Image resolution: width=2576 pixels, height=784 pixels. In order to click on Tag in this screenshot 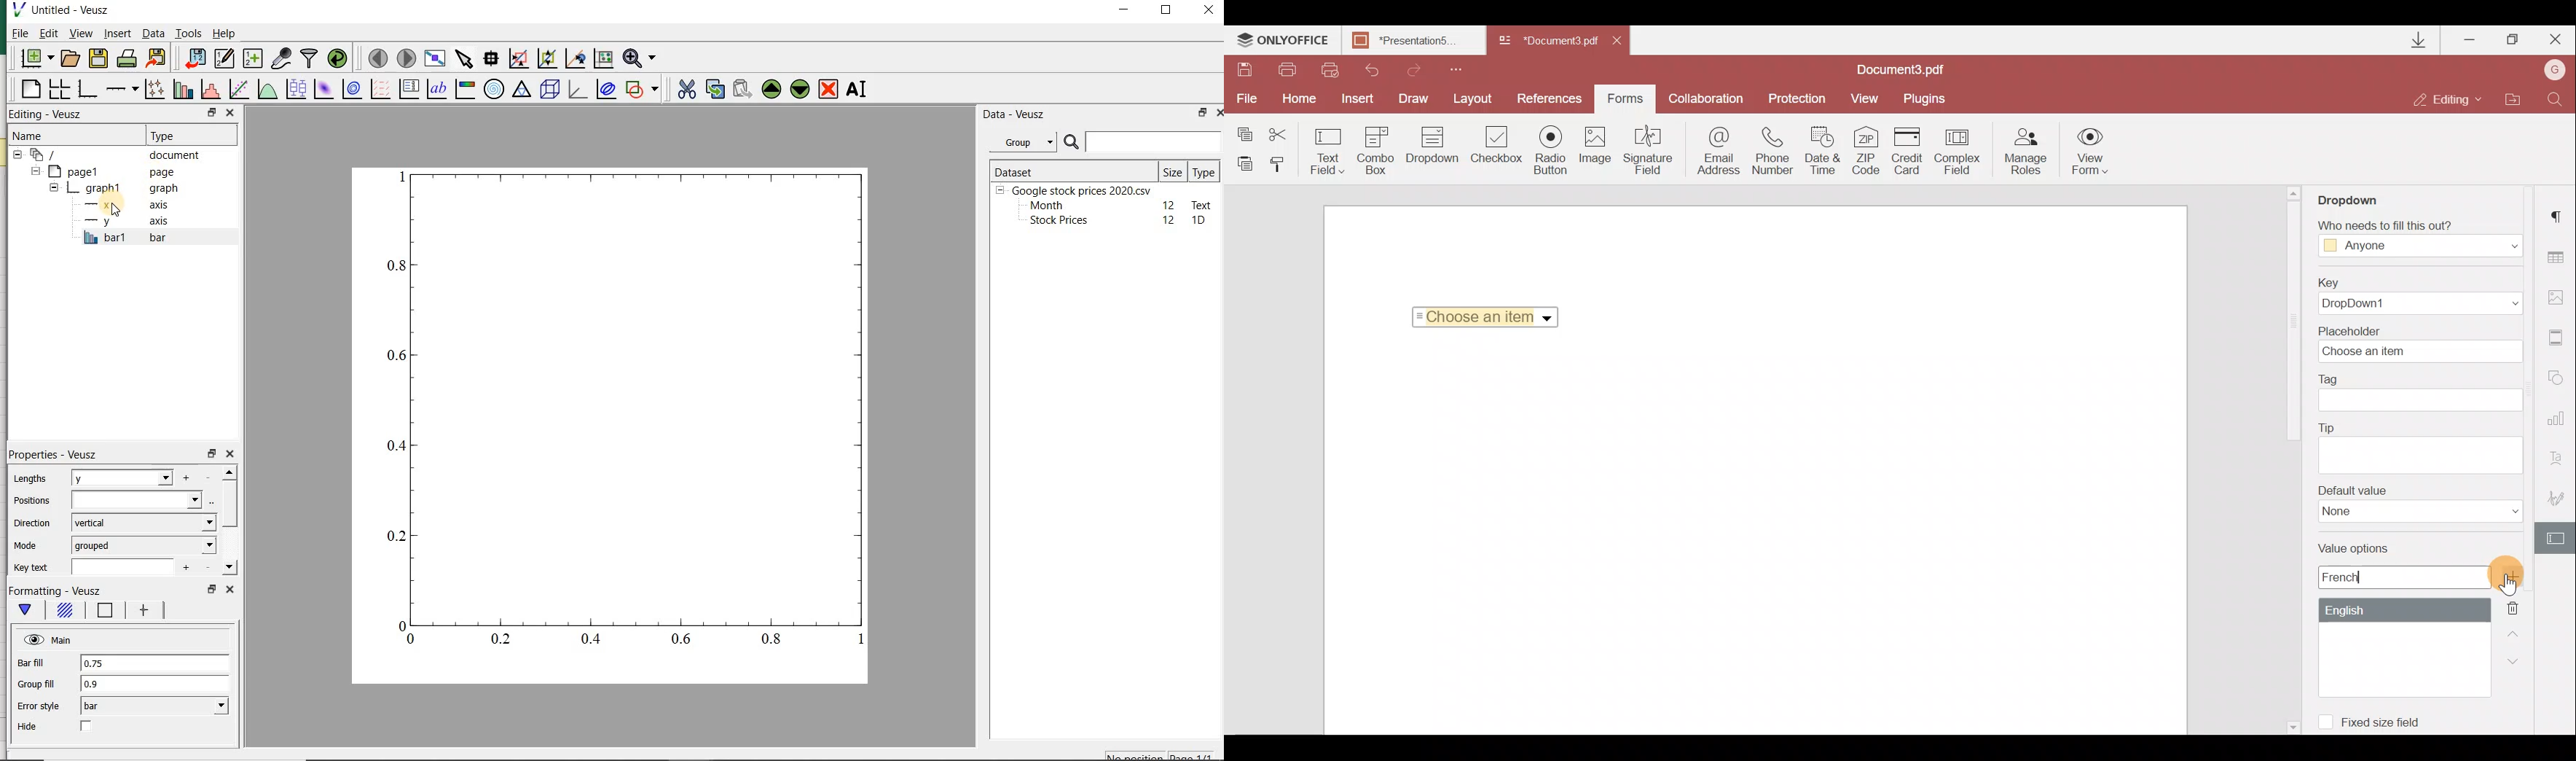, I will do `click(2421, 392)`.